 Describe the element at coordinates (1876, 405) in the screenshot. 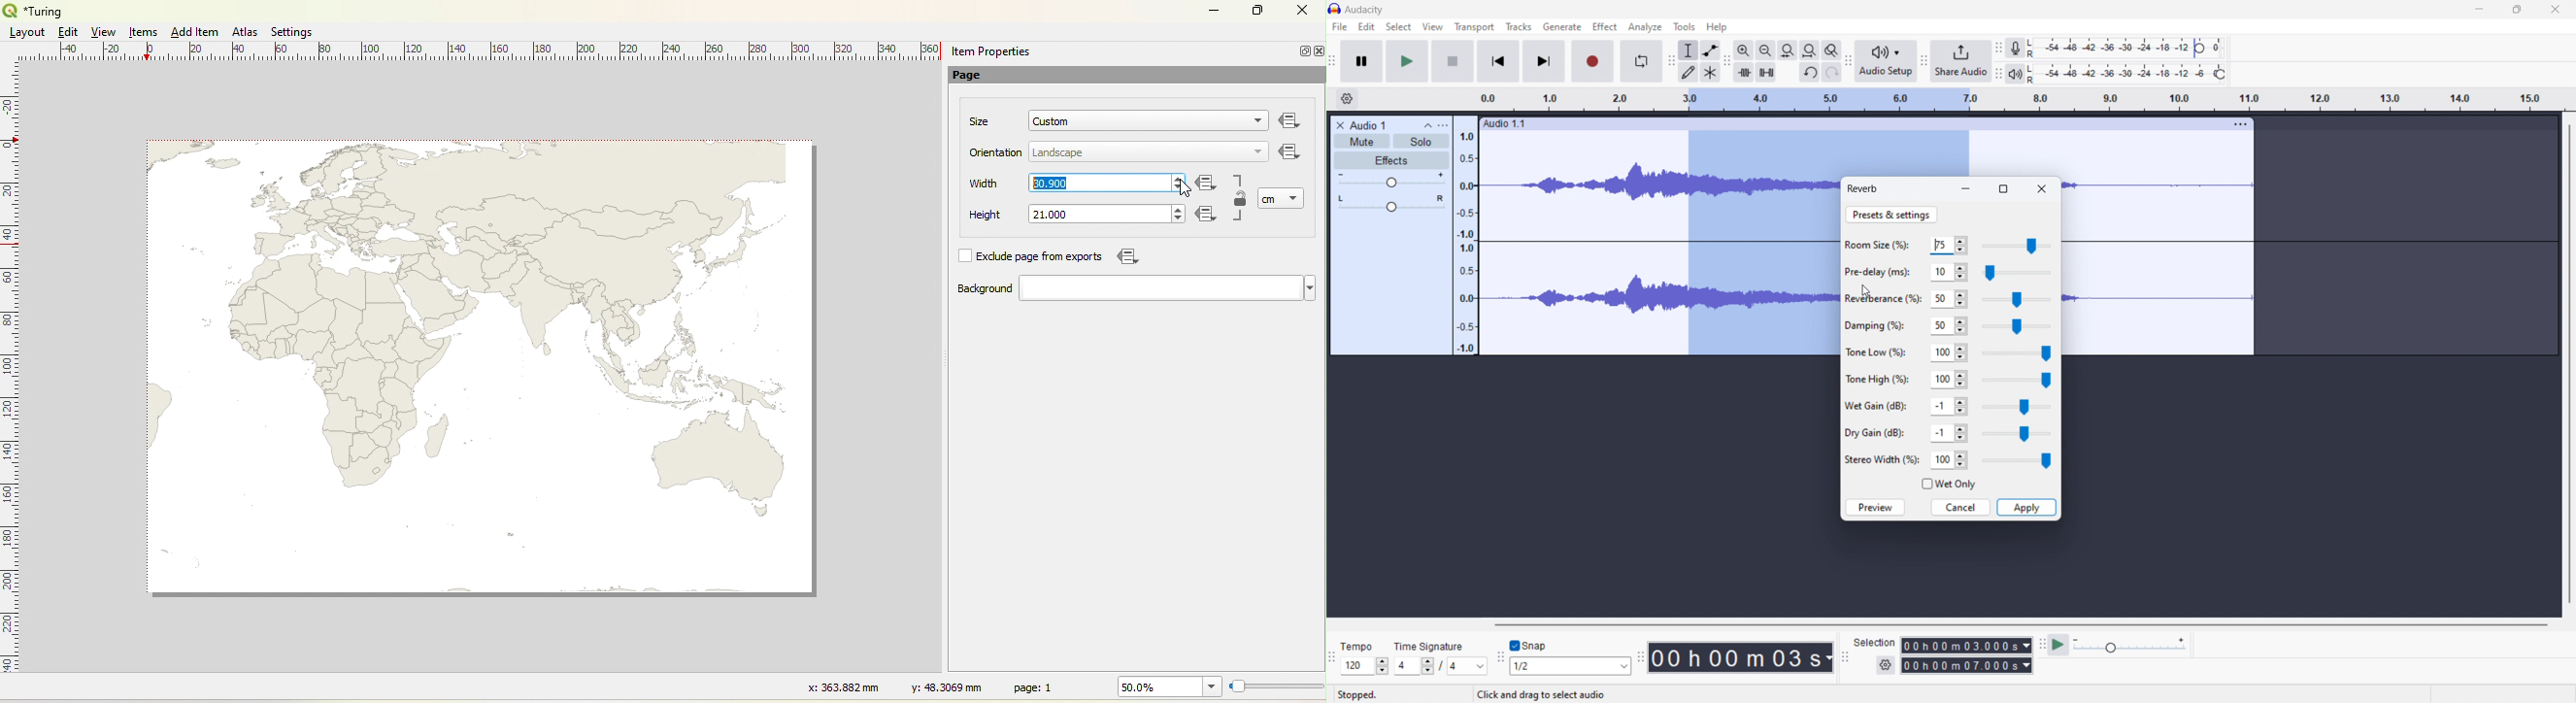

I see `Wet Gain (dB):` at that location.